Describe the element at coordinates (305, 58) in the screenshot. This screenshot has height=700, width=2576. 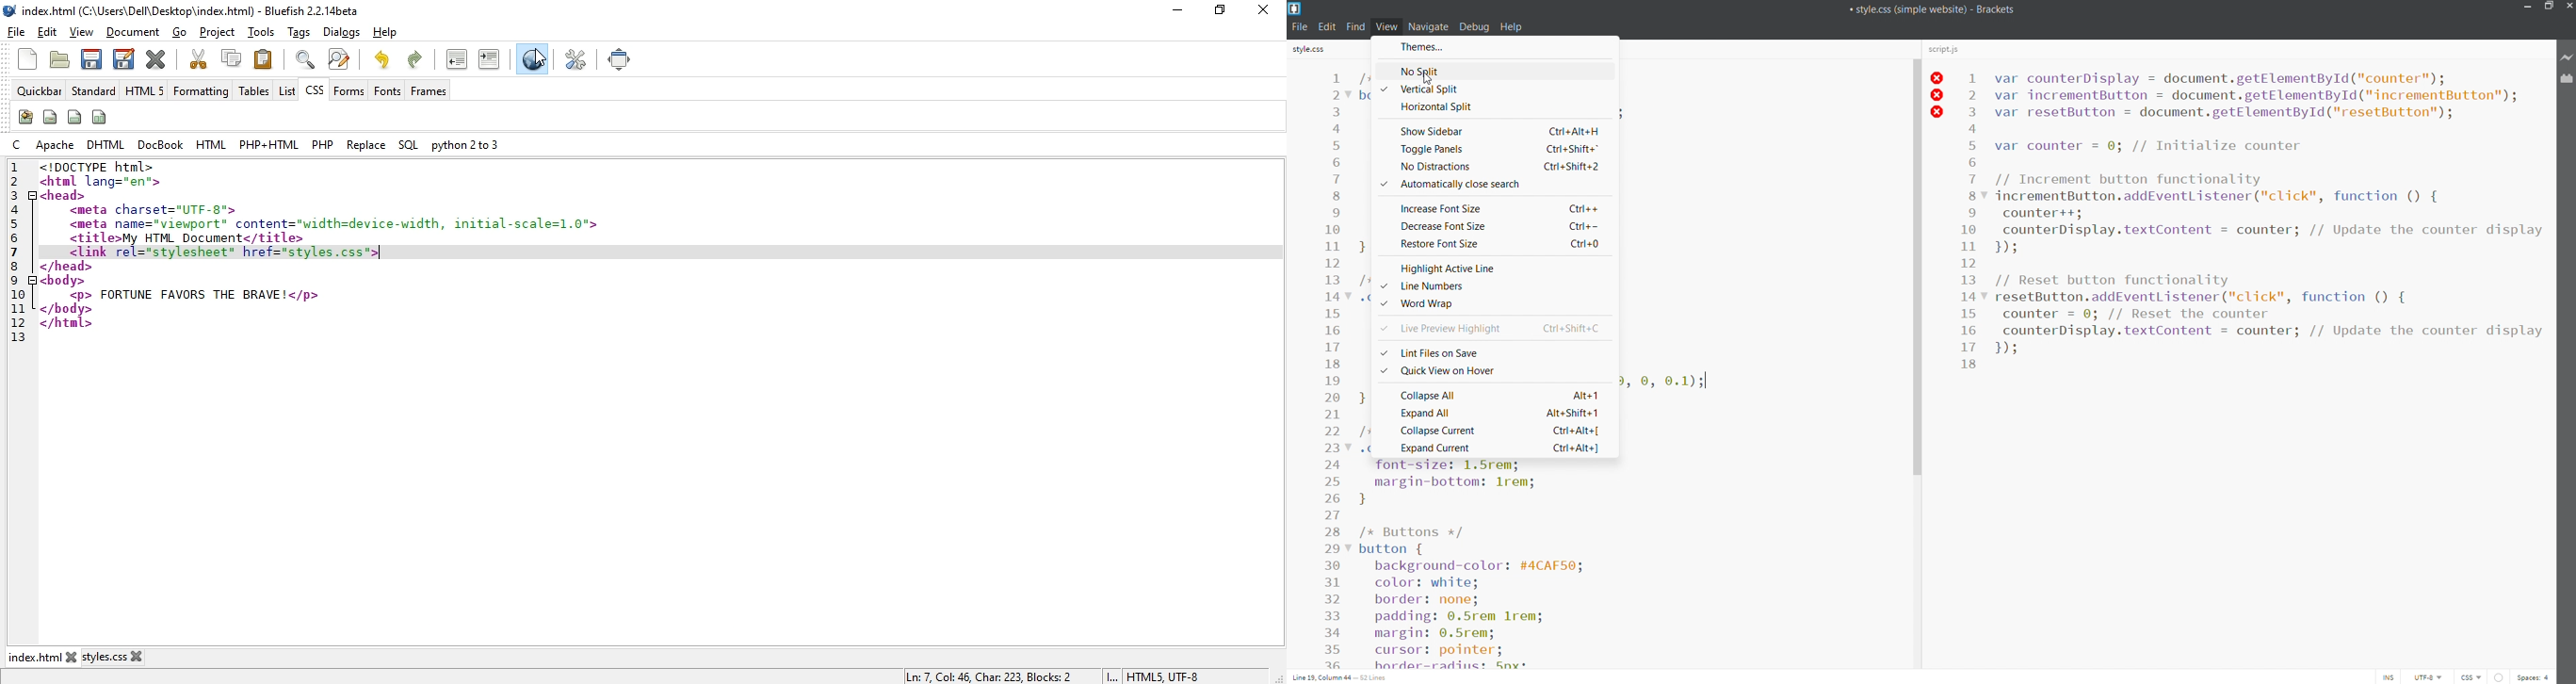
I see `show find bar` at that location.